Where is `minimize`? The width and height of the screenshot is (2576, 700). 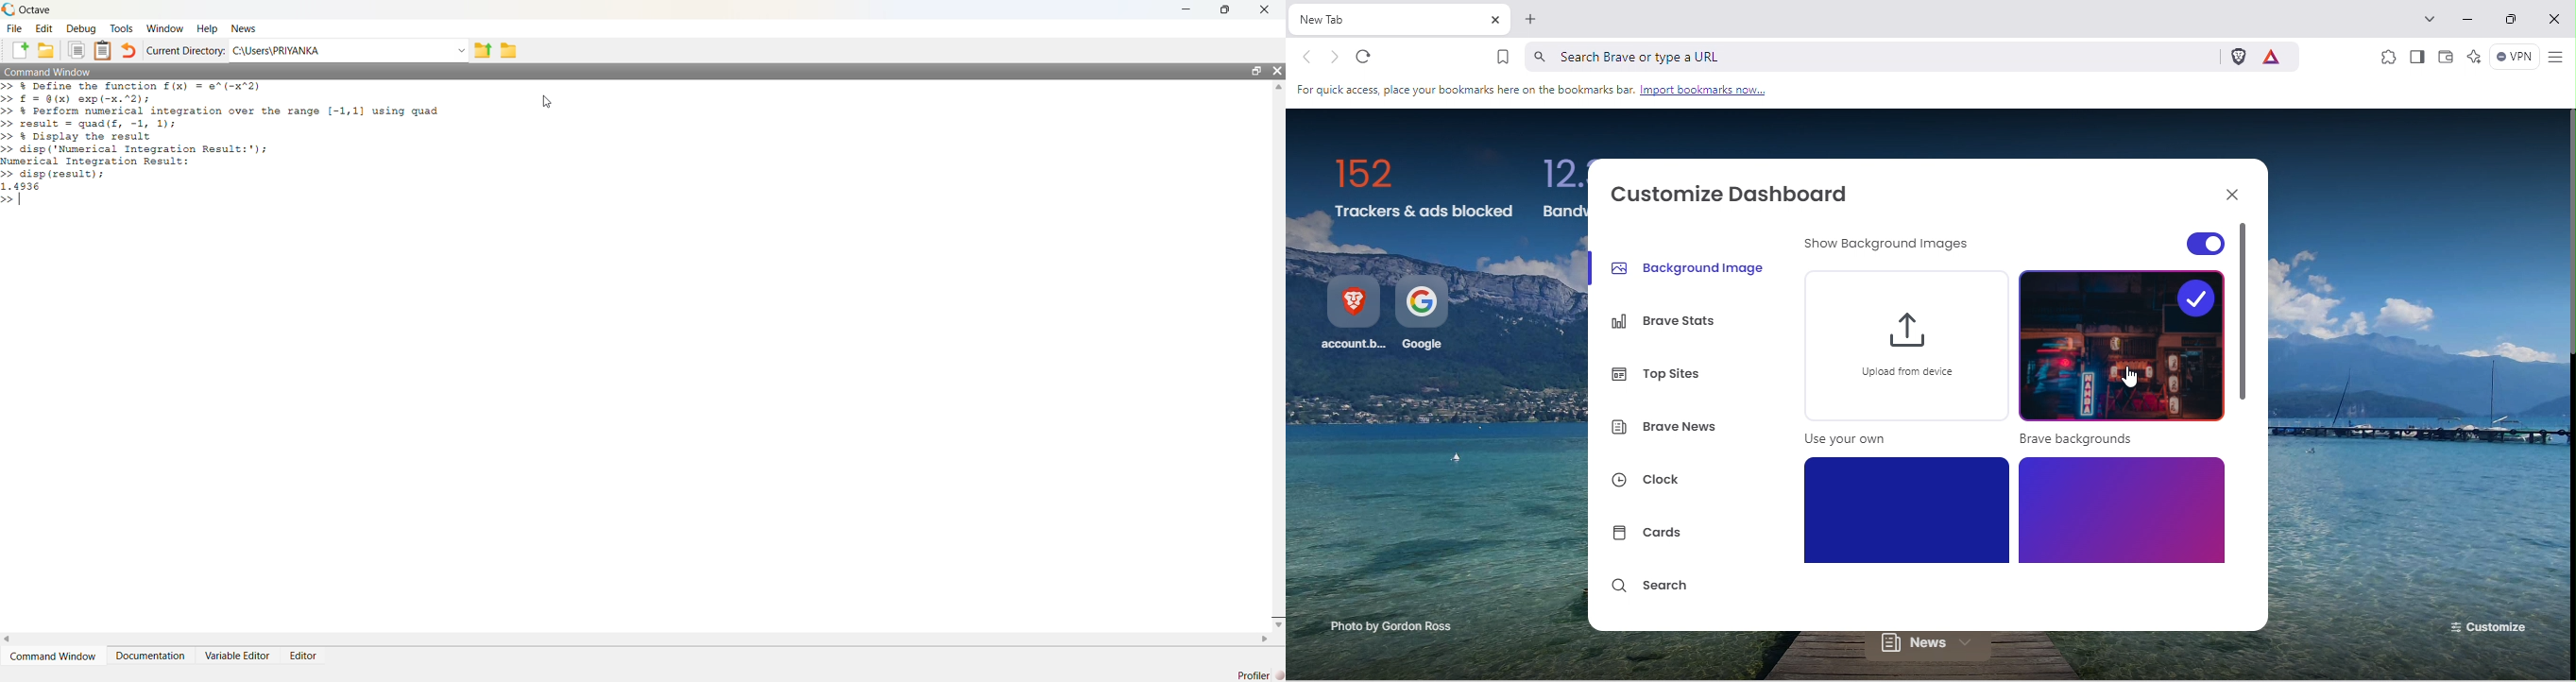 minimize is located at coordinates (1187, 9).